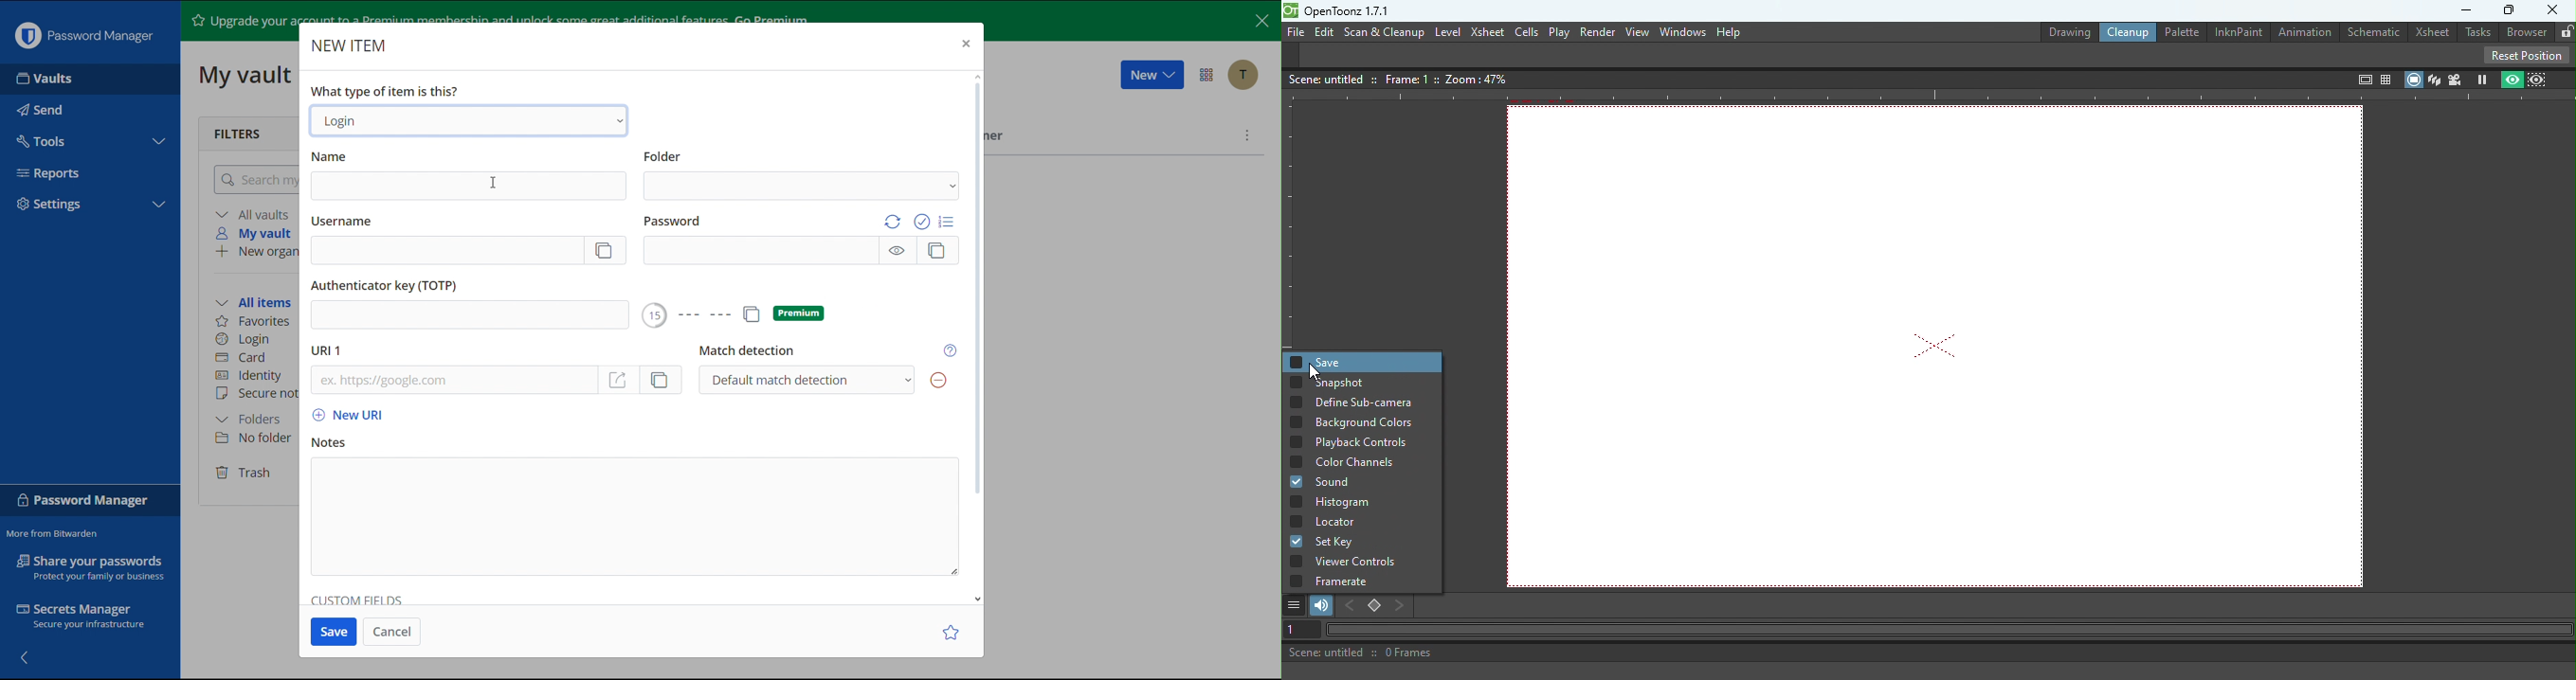  I want to click on Filters, so click(241, 132).